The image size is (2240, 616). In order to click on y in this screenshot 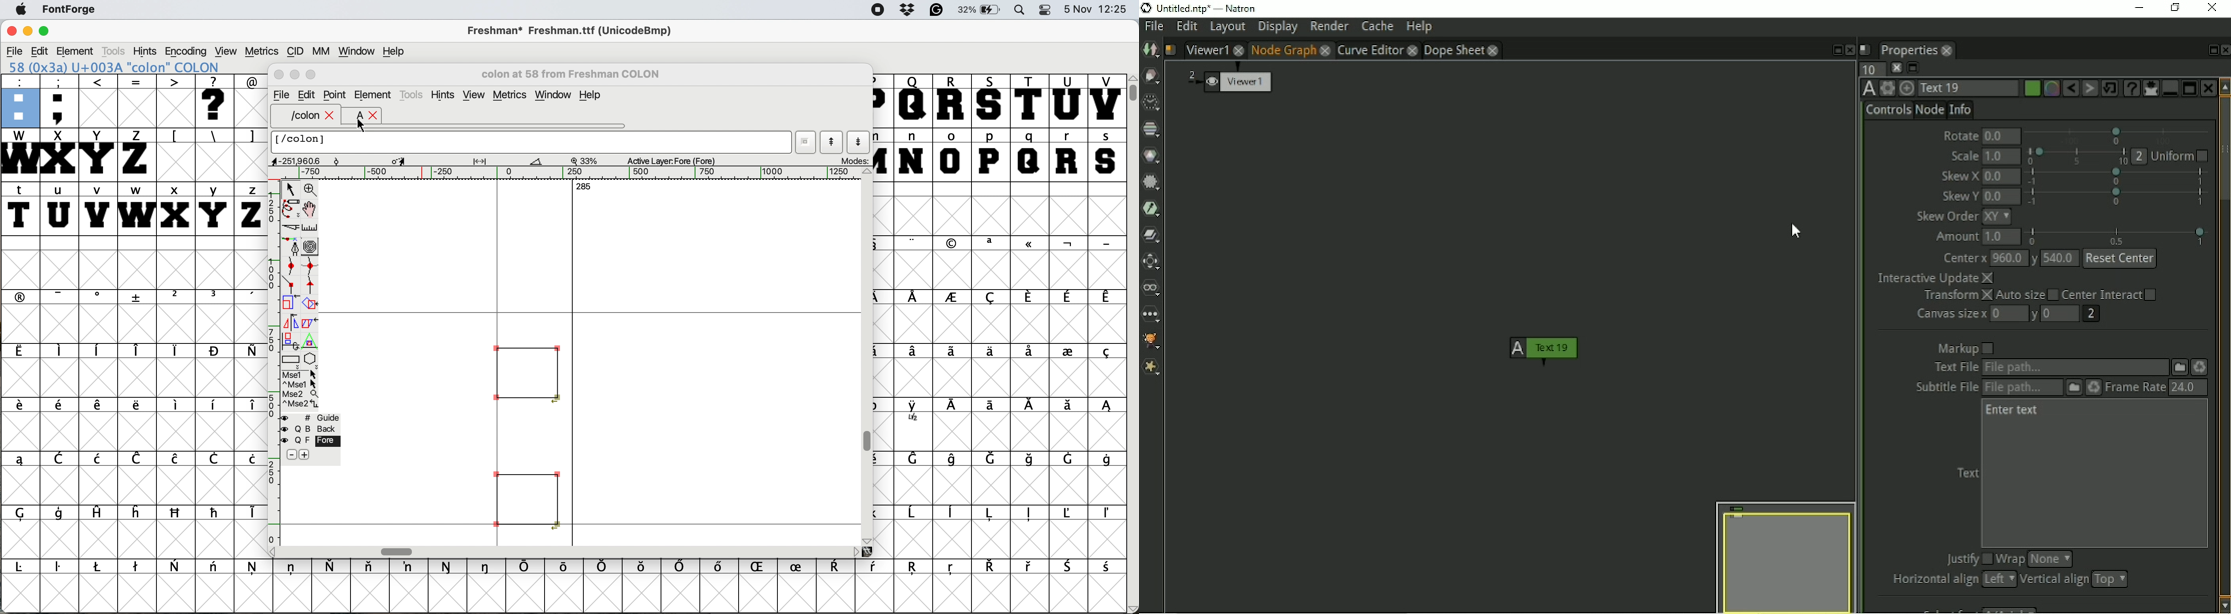, I will do `click(215, 208)`.